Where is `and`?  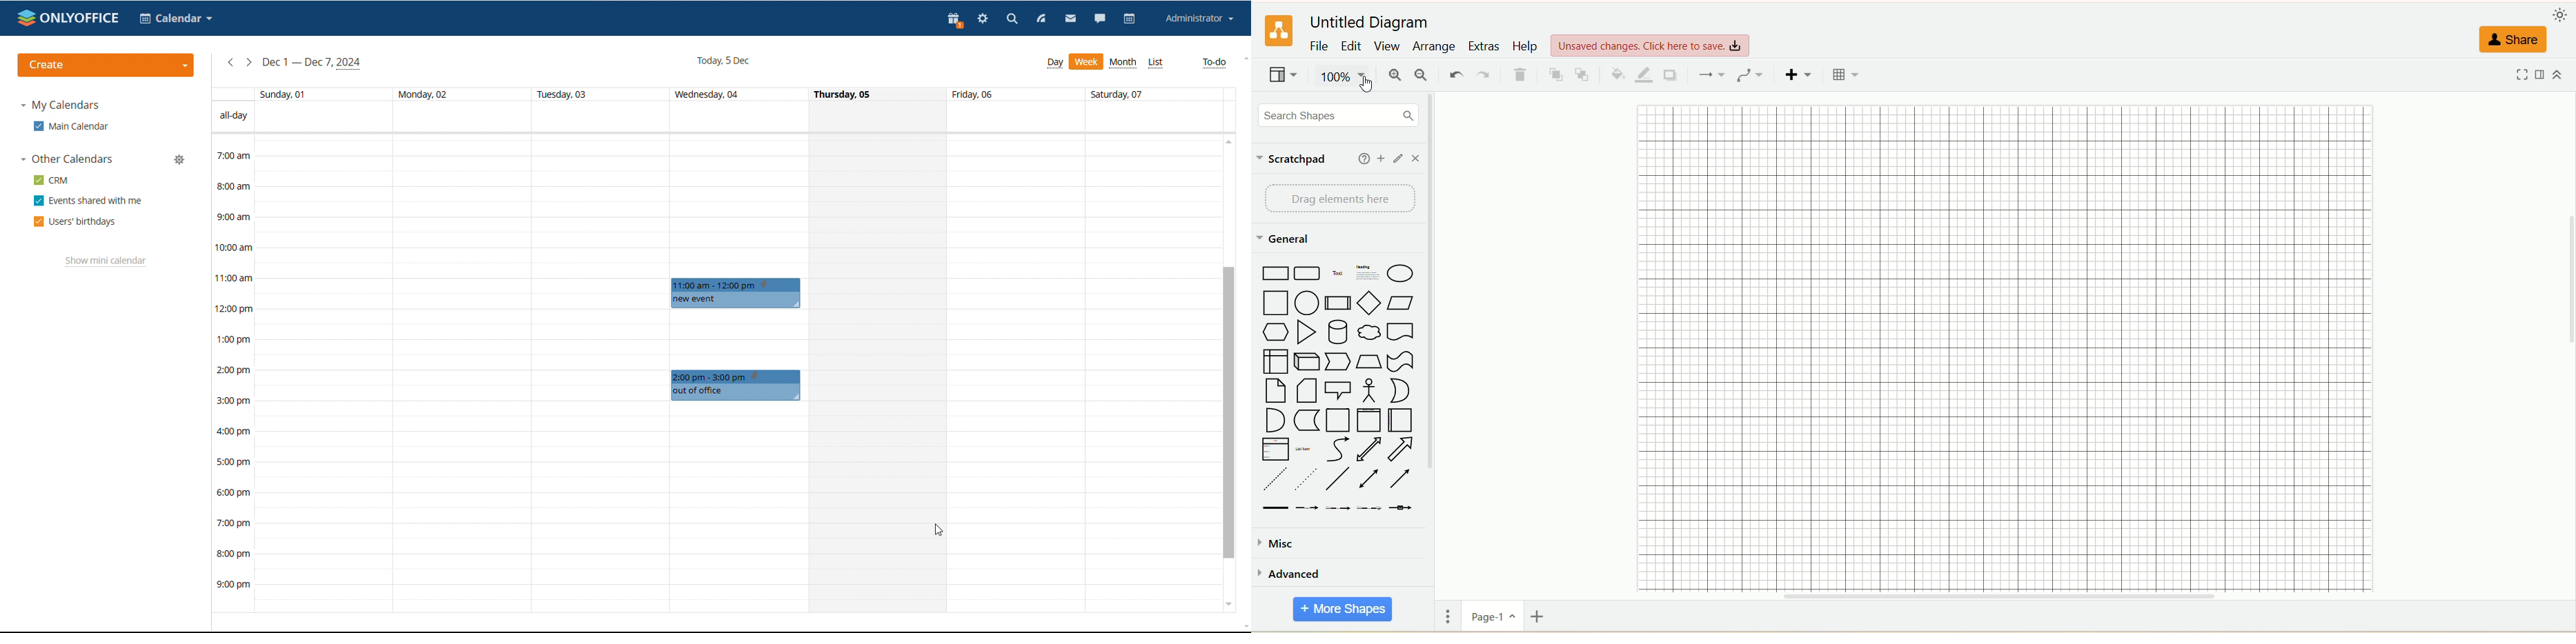
and is located at coordinates (1275, 419).